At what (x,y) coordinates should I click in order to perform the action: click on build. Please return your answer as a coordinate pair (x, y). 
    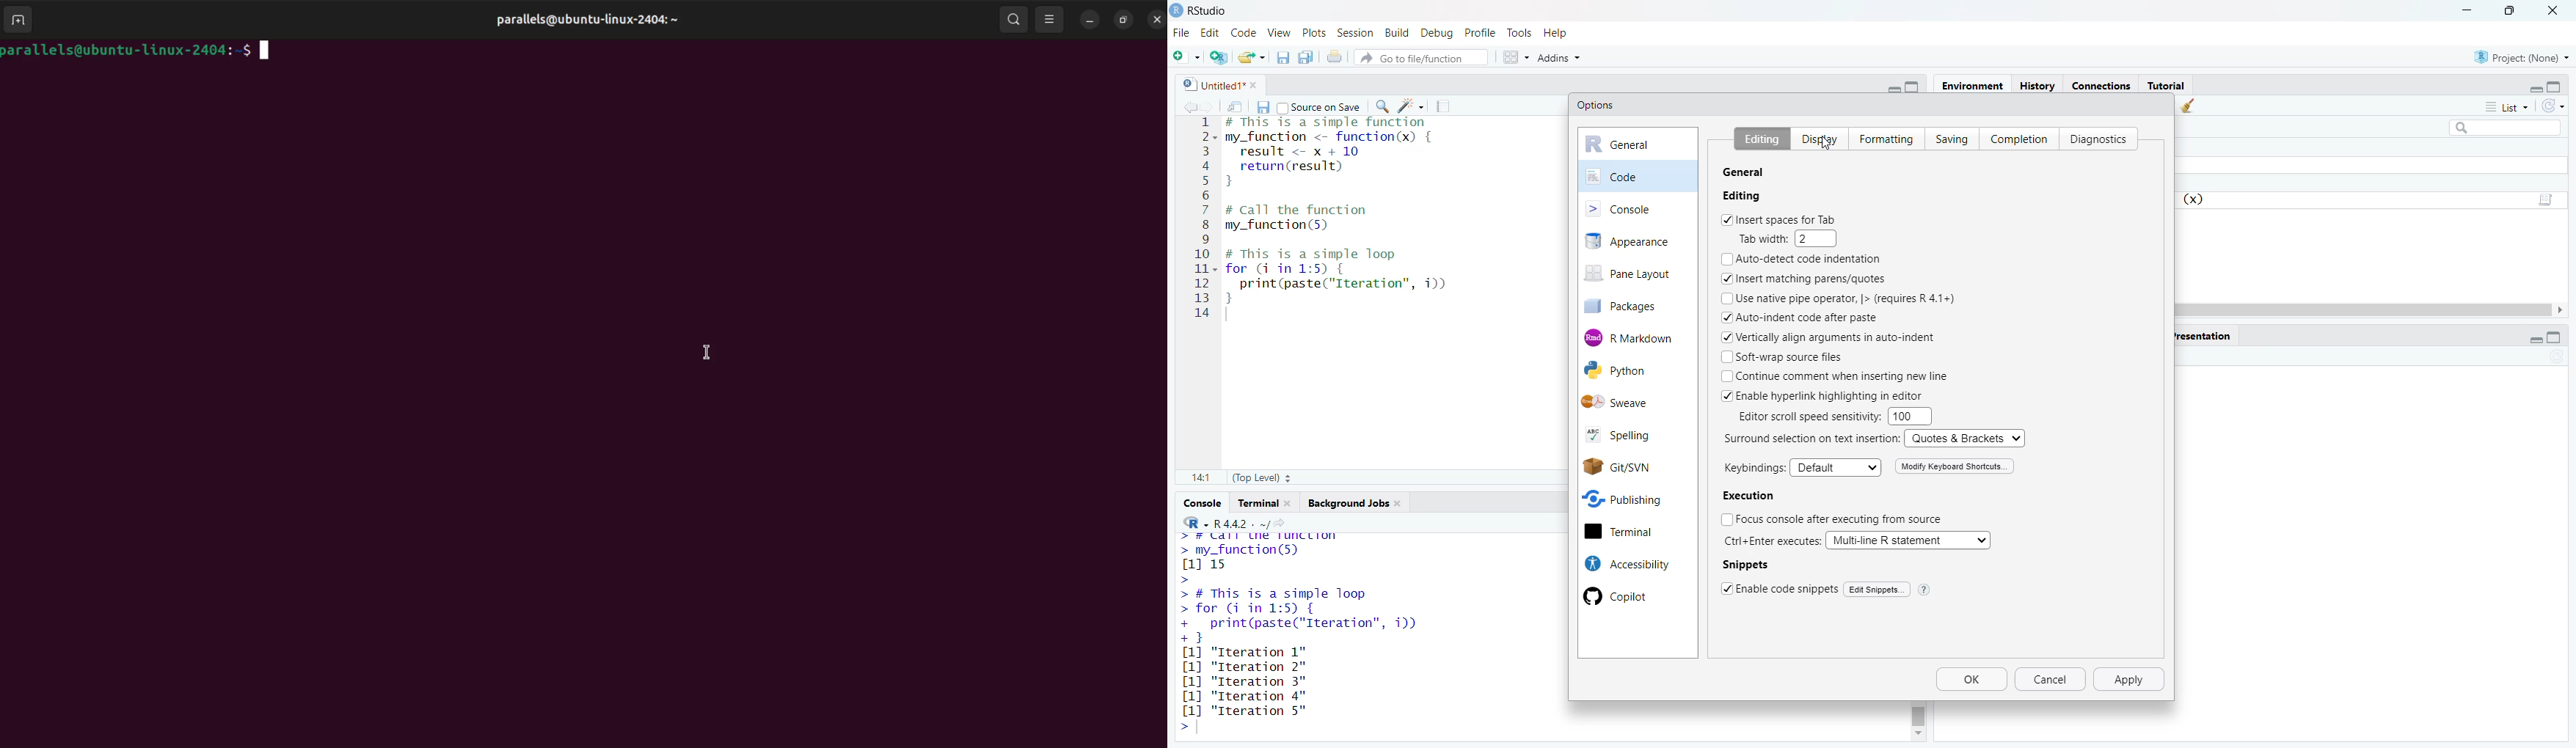
    Looking at the image, I should click on (1395, 30).